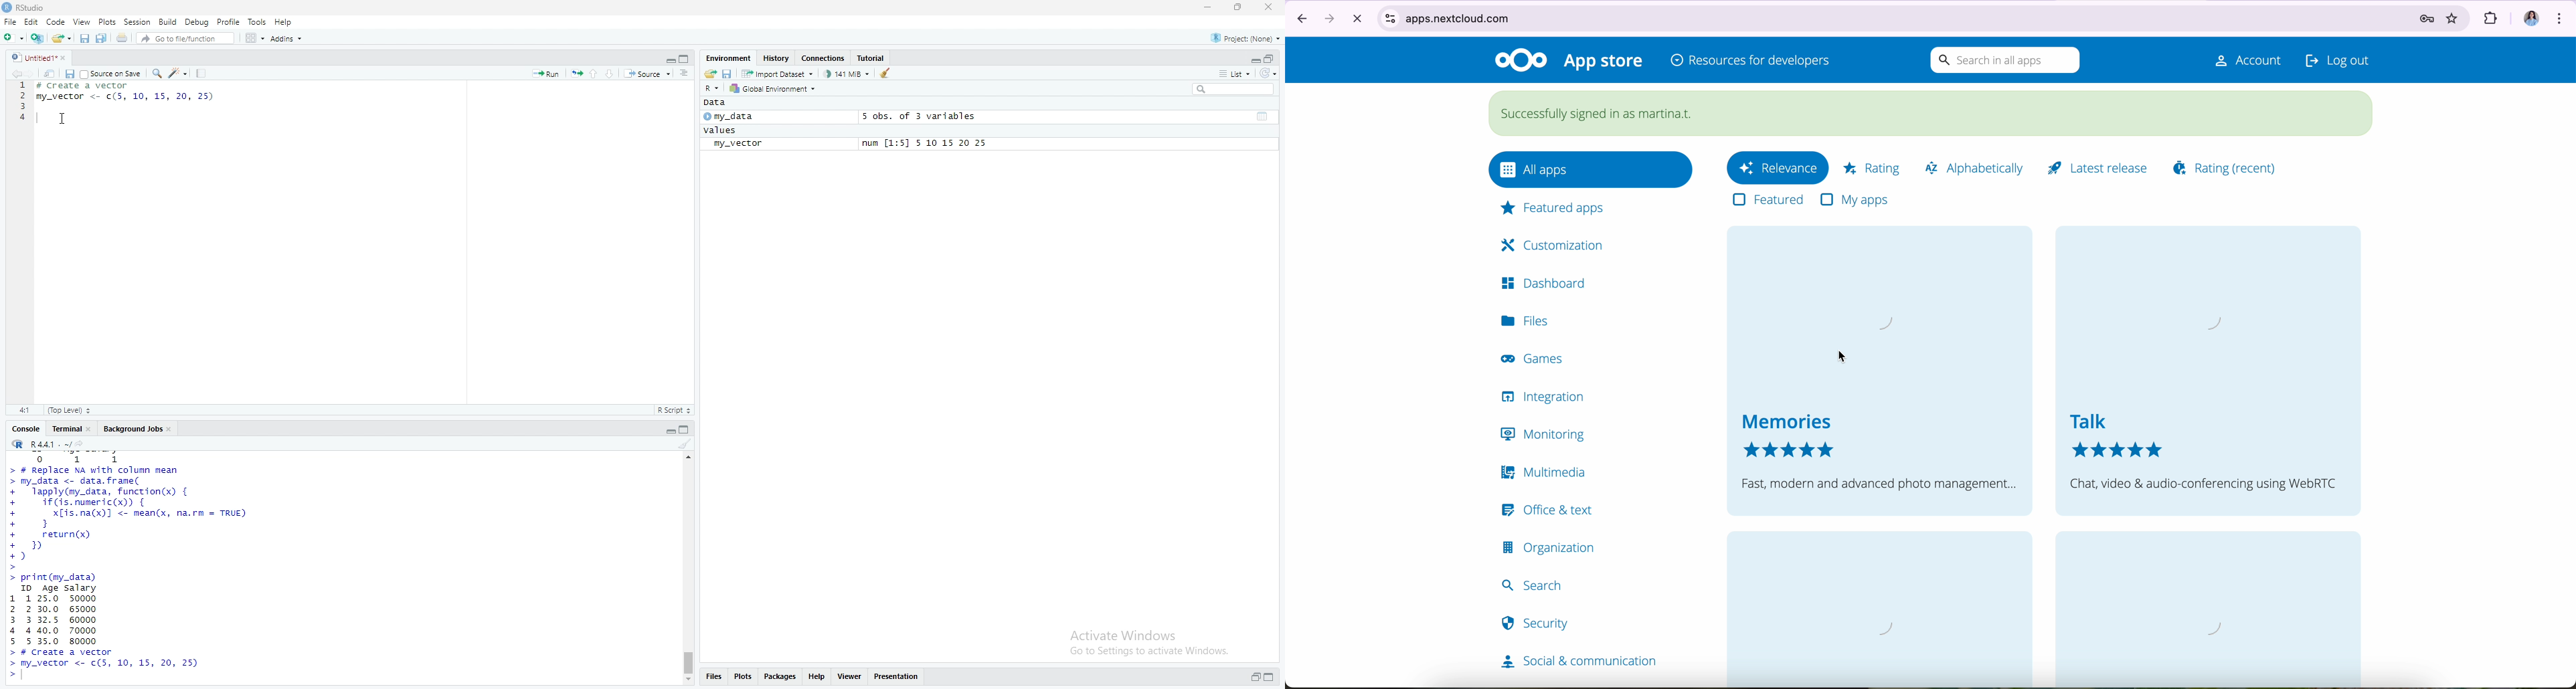 The image size is (2576, 700). I want to click on tools, so click(258, 21).